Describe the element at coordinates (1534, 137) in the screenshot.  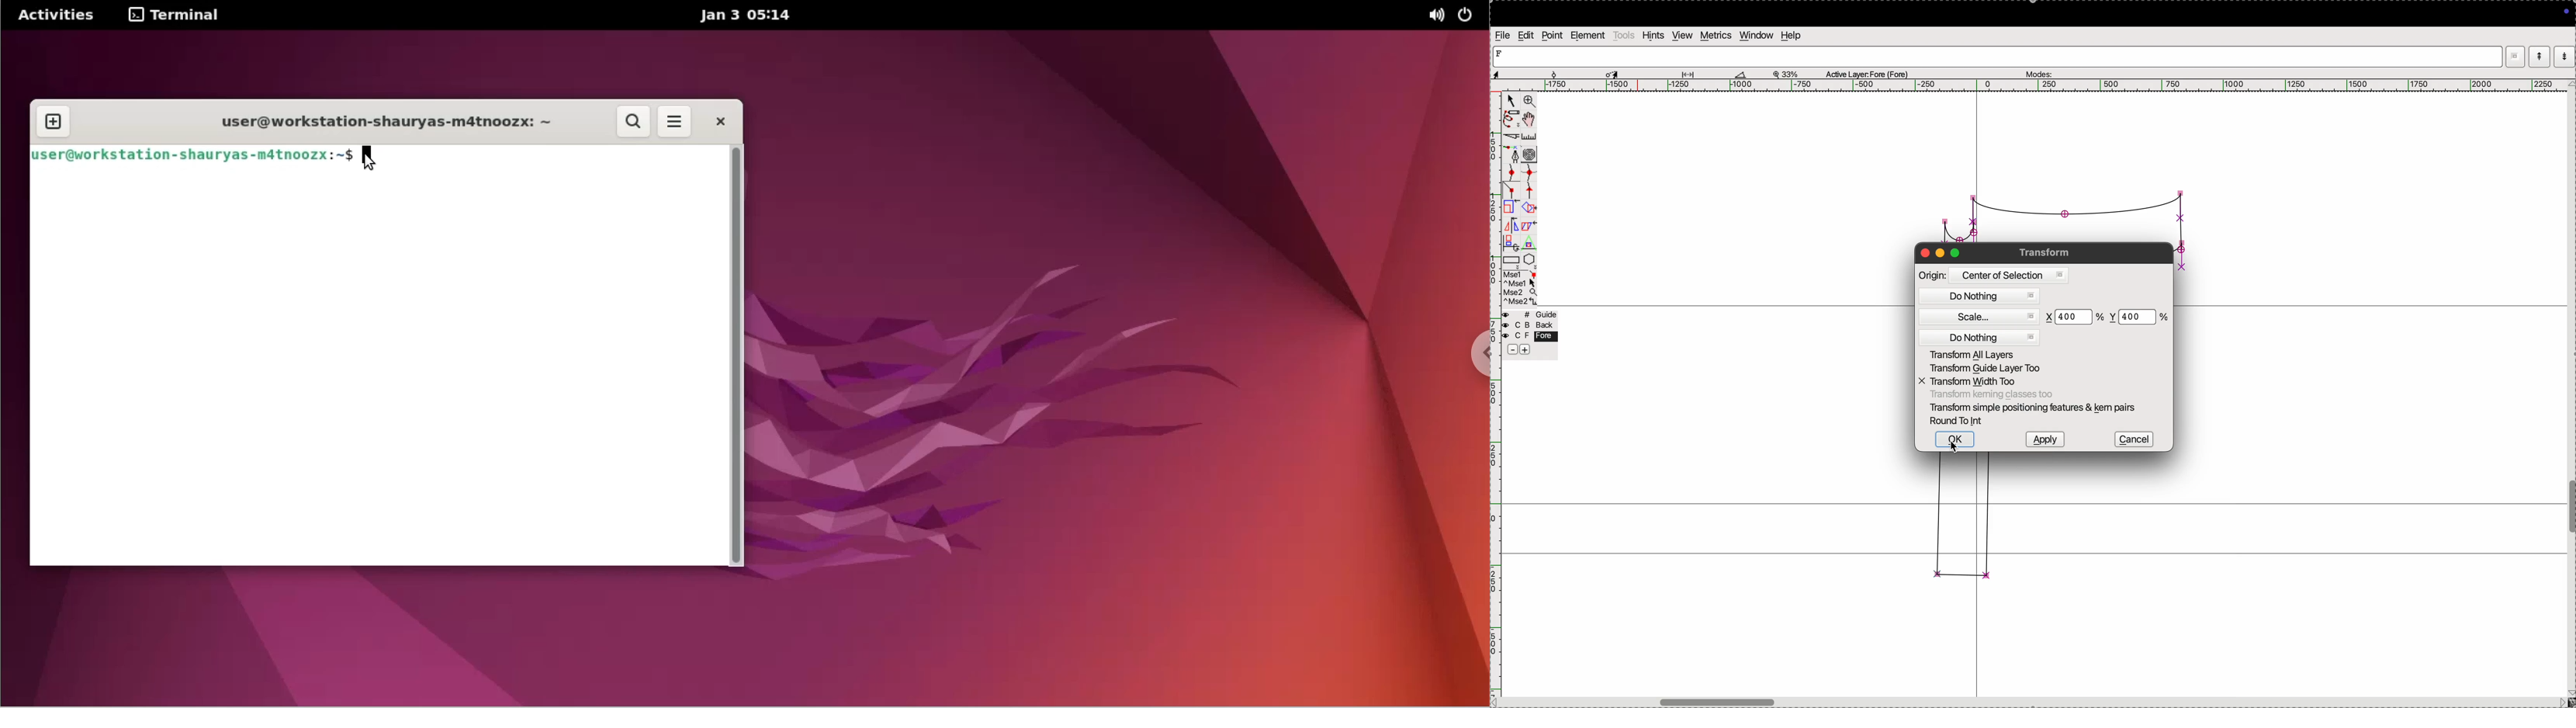
I see `ruler` at that location.